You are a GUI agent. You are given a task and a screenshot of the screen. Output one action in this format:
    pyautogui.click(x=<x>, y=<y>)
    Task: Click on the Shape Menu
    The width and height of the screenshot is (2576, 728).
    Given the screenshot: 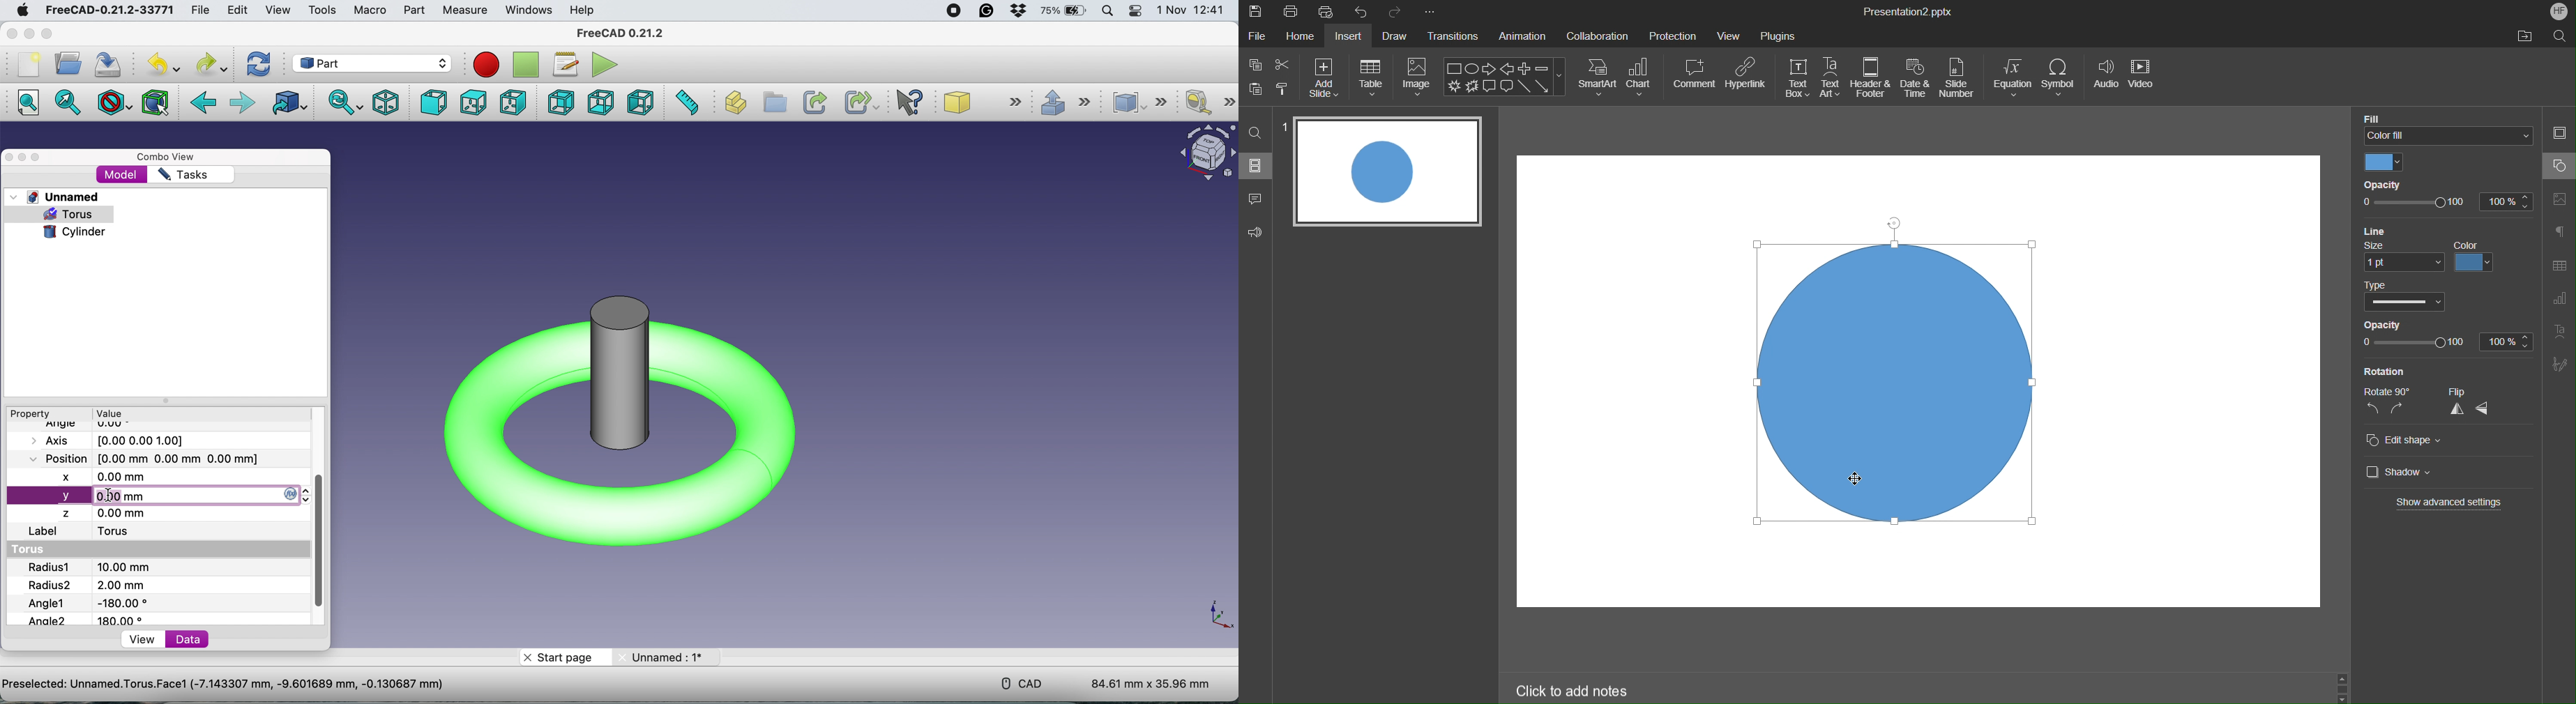 What is the action you would take?
    pyautogui.click(x=1504, y=77)
    